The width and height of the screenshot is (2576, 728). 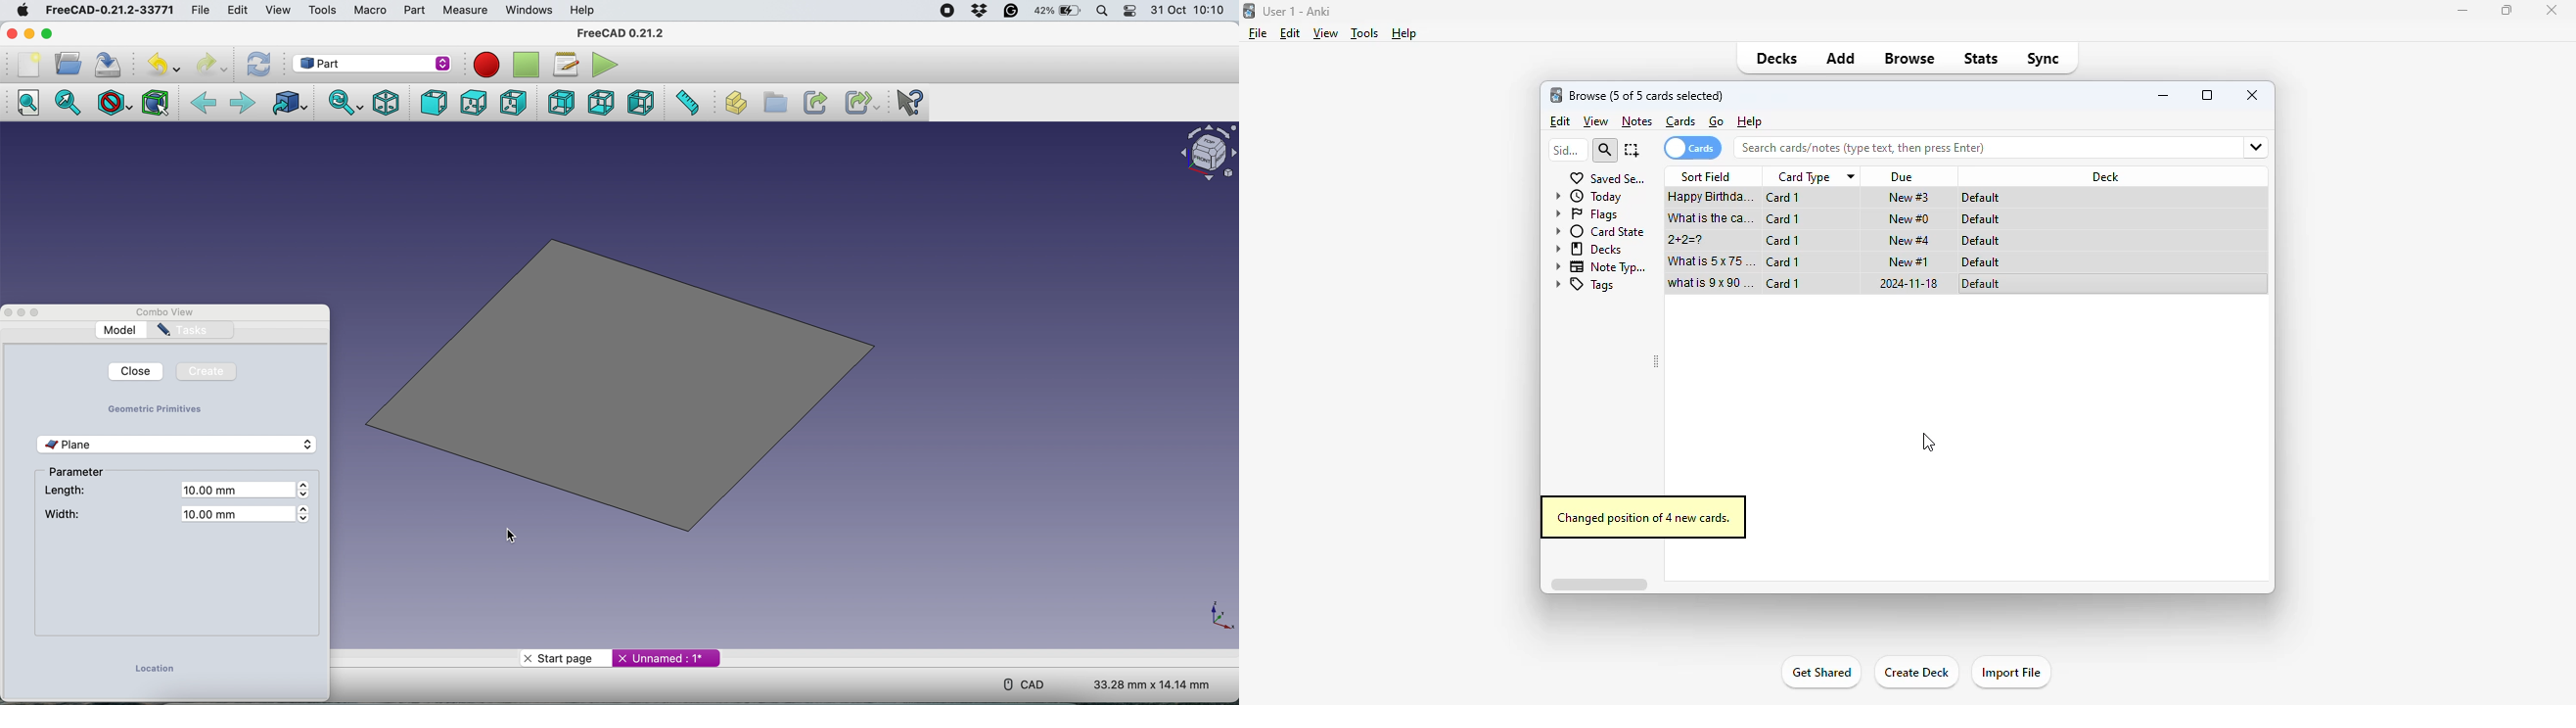 I want to click on width, so click(x=64, y=515).